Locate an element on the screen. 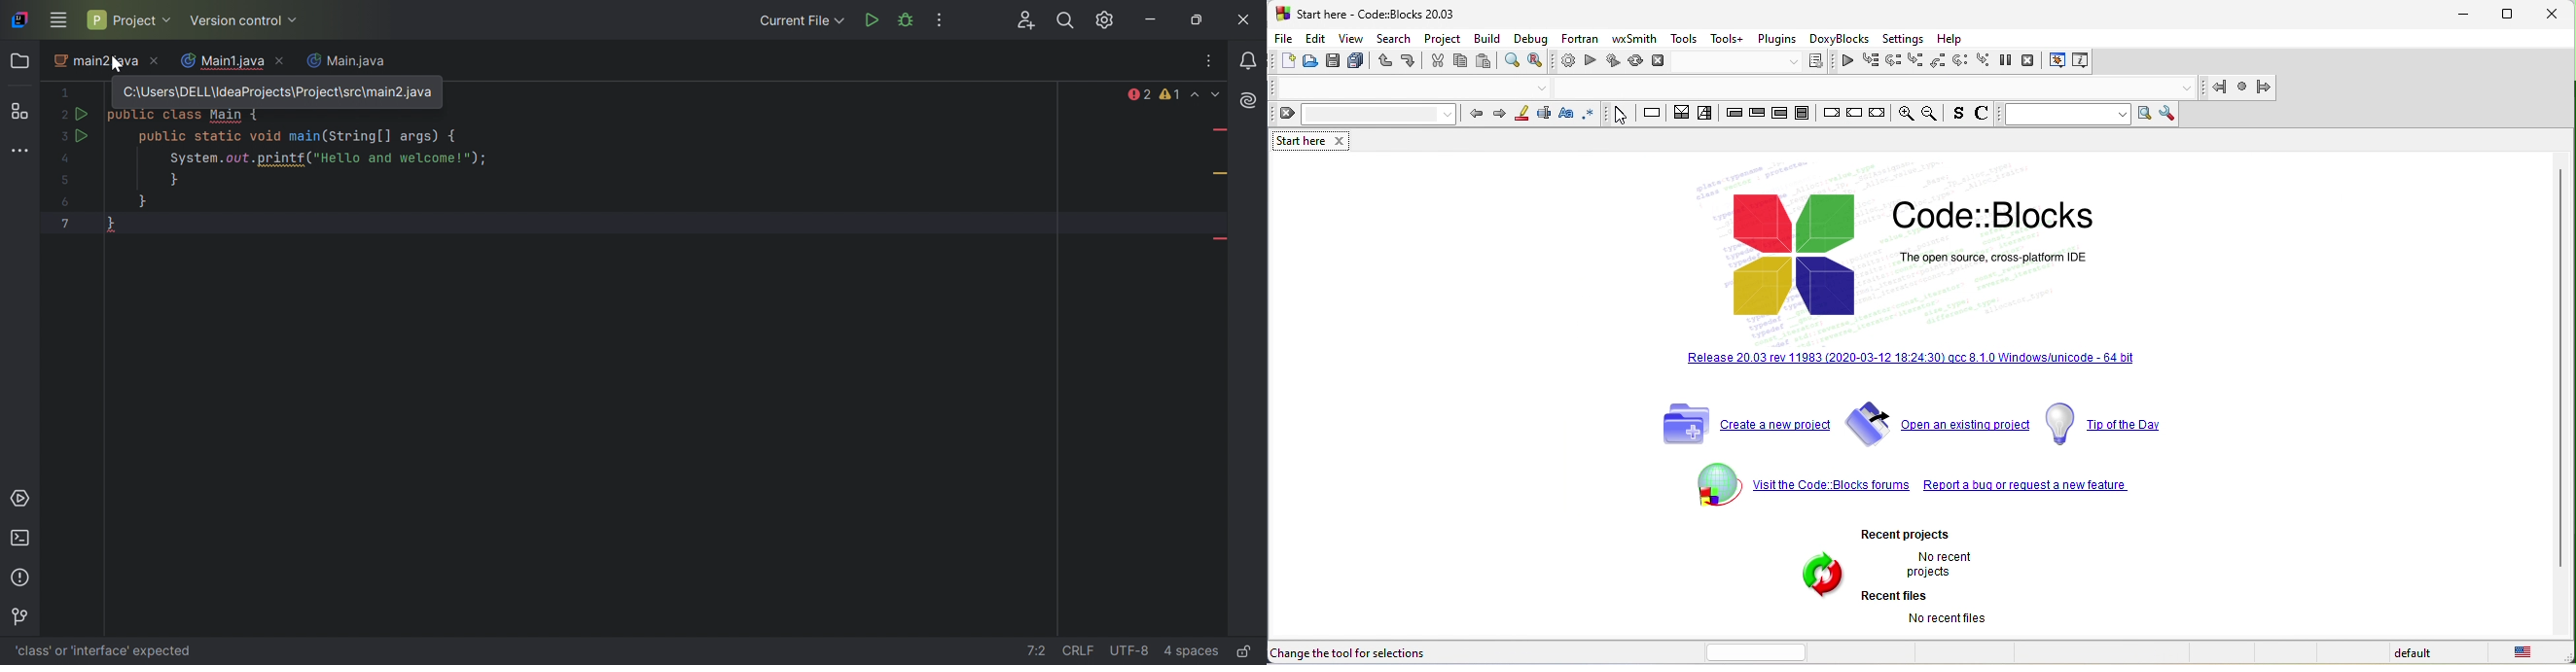 This screenshot has width=2576, height=672. undo is located at coordinates (1385, 64).